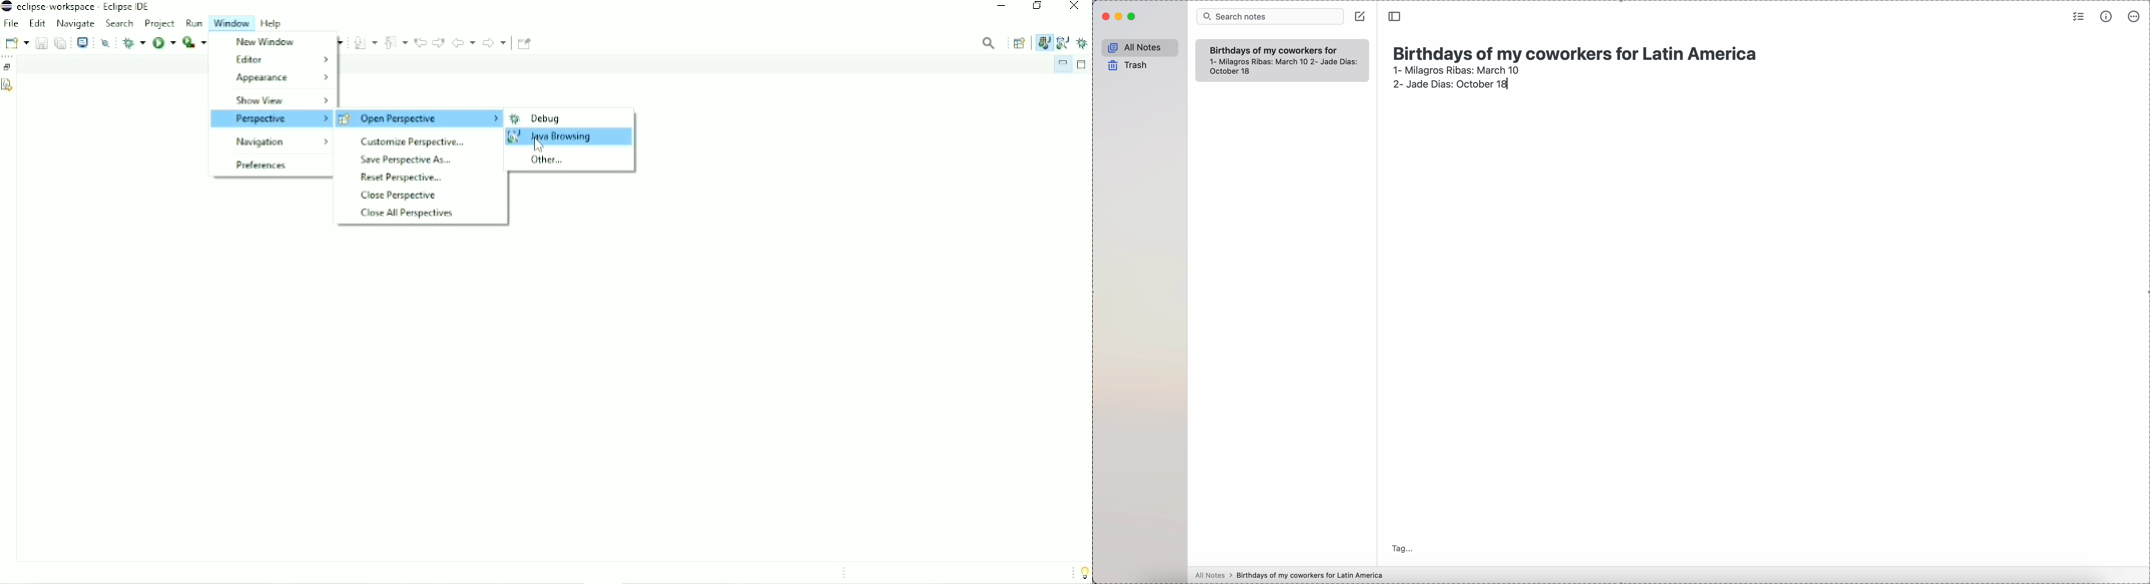  Describe the element at coordinates (548, 160) in the screenshot. I see `Other` at that location.